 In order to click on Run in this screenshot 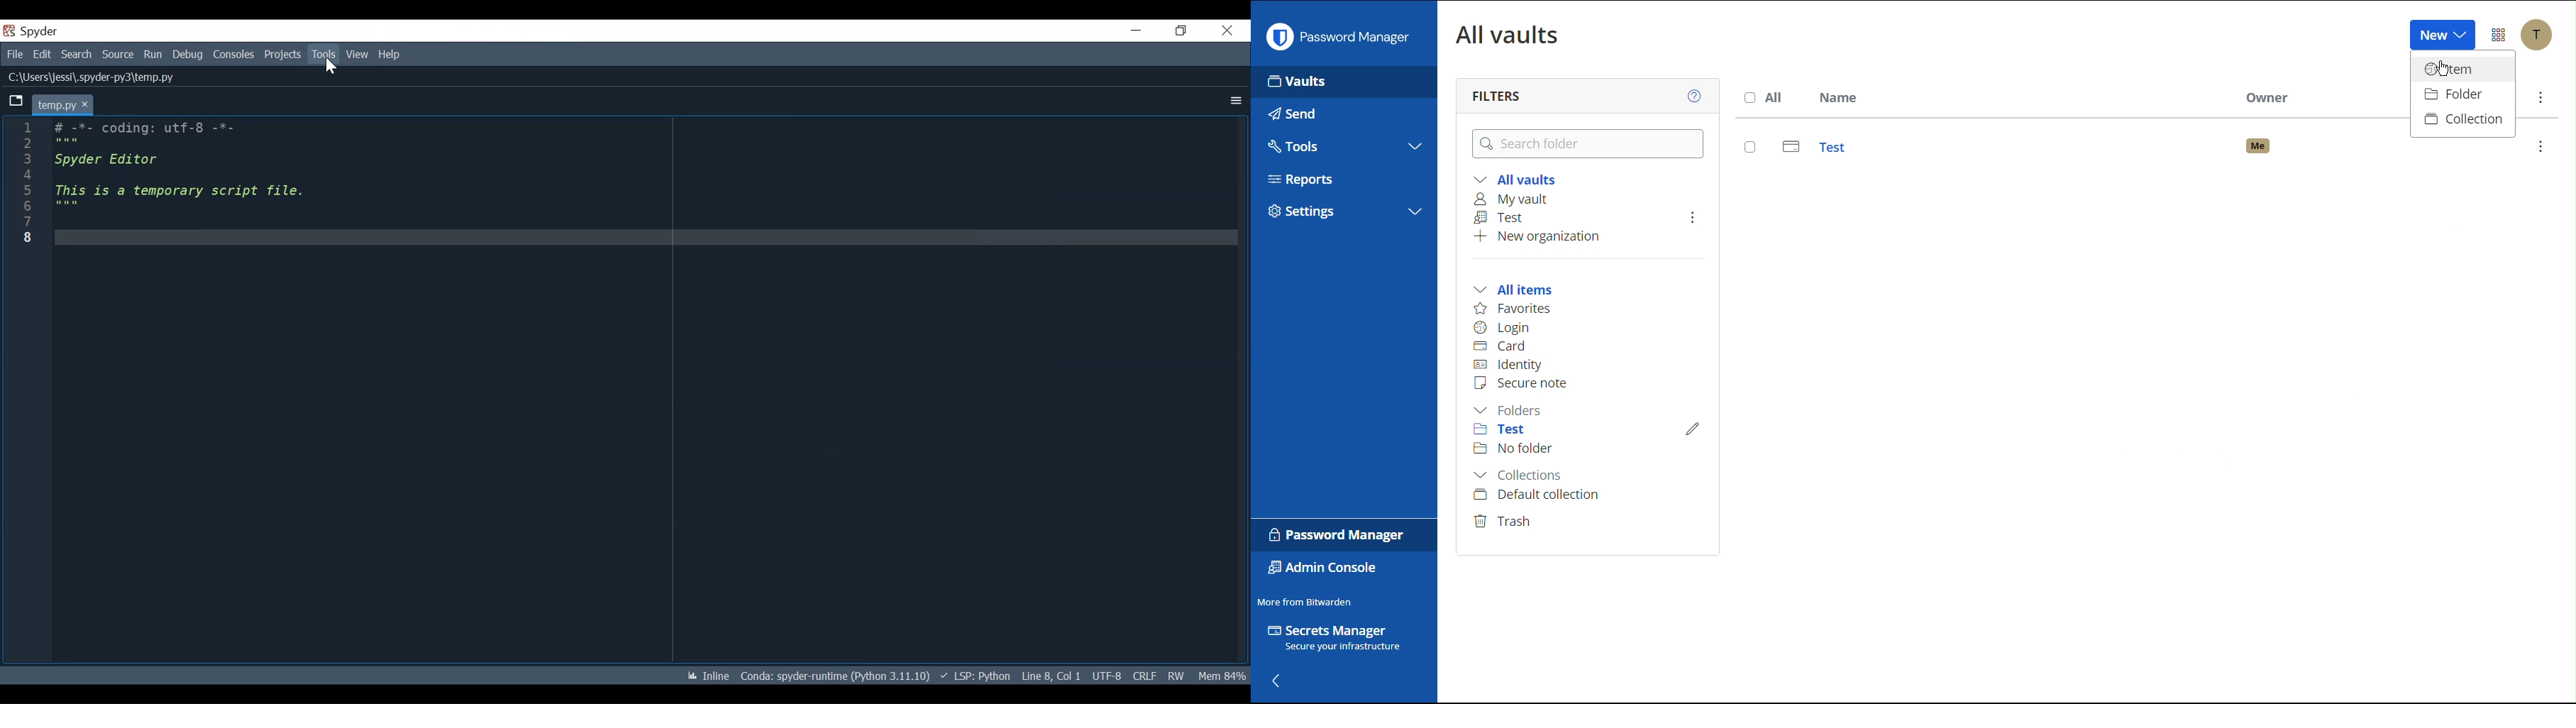, I will do `click(153, 56)`.